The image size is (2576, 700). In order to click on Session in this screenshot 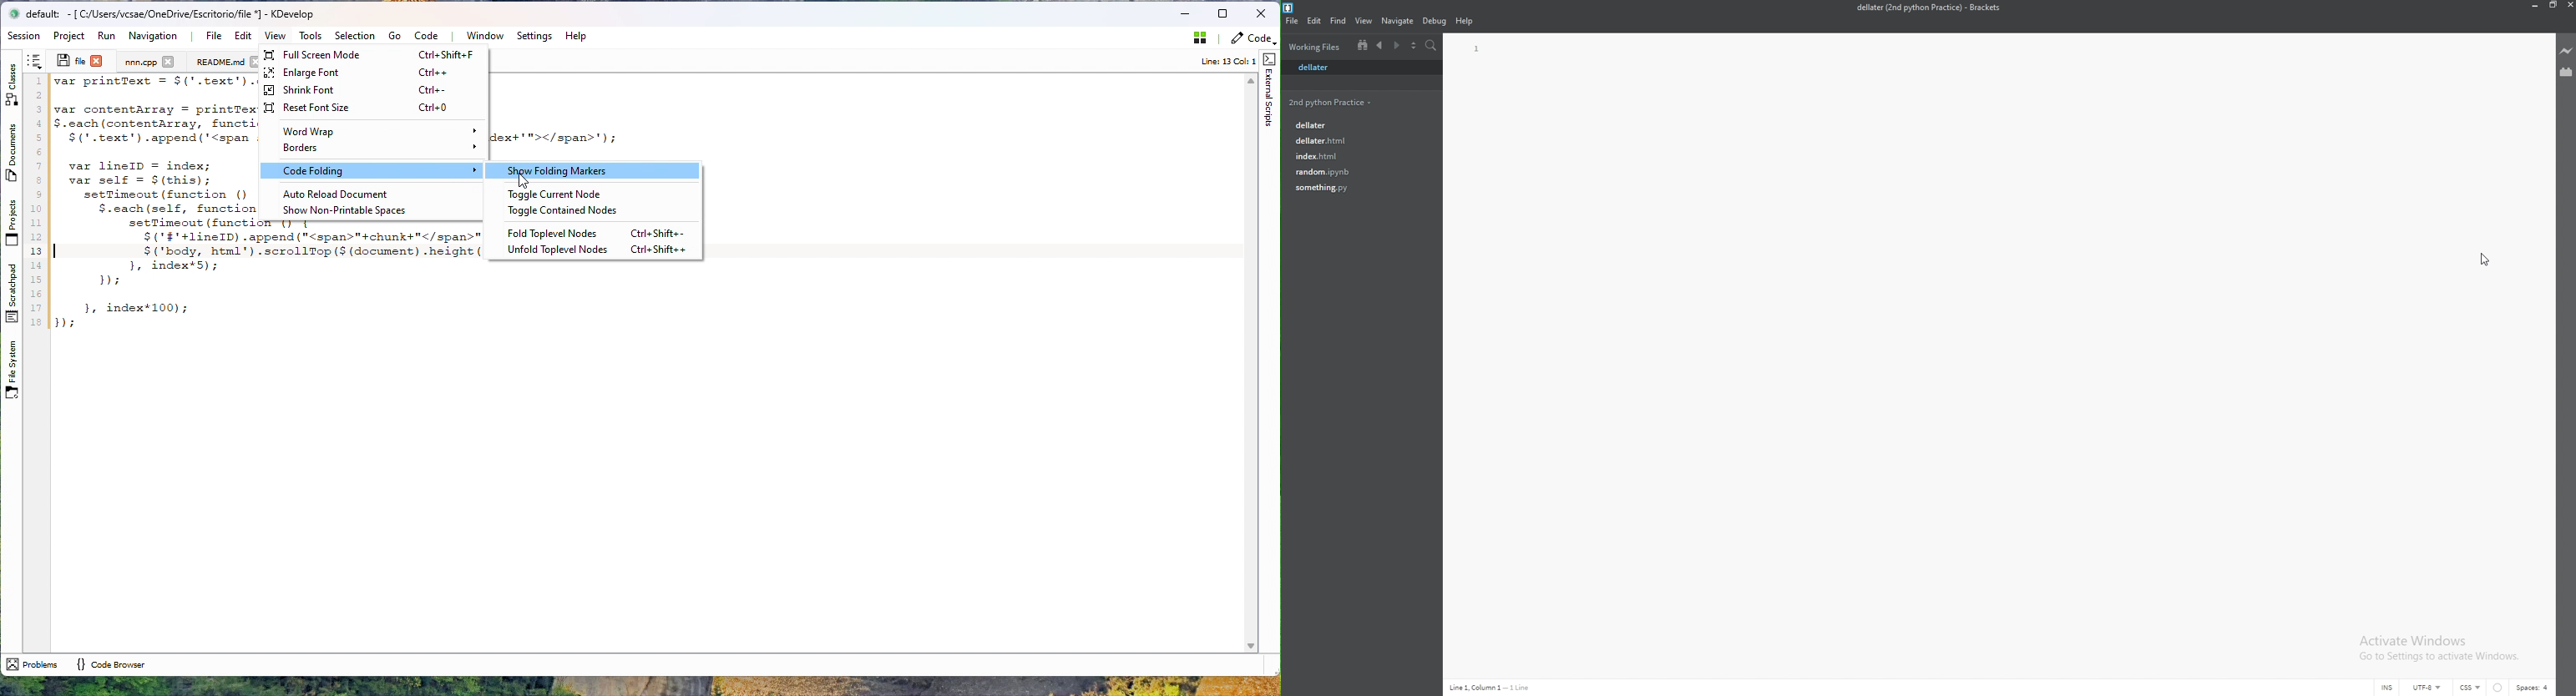, I will do `click(26, 37)`.